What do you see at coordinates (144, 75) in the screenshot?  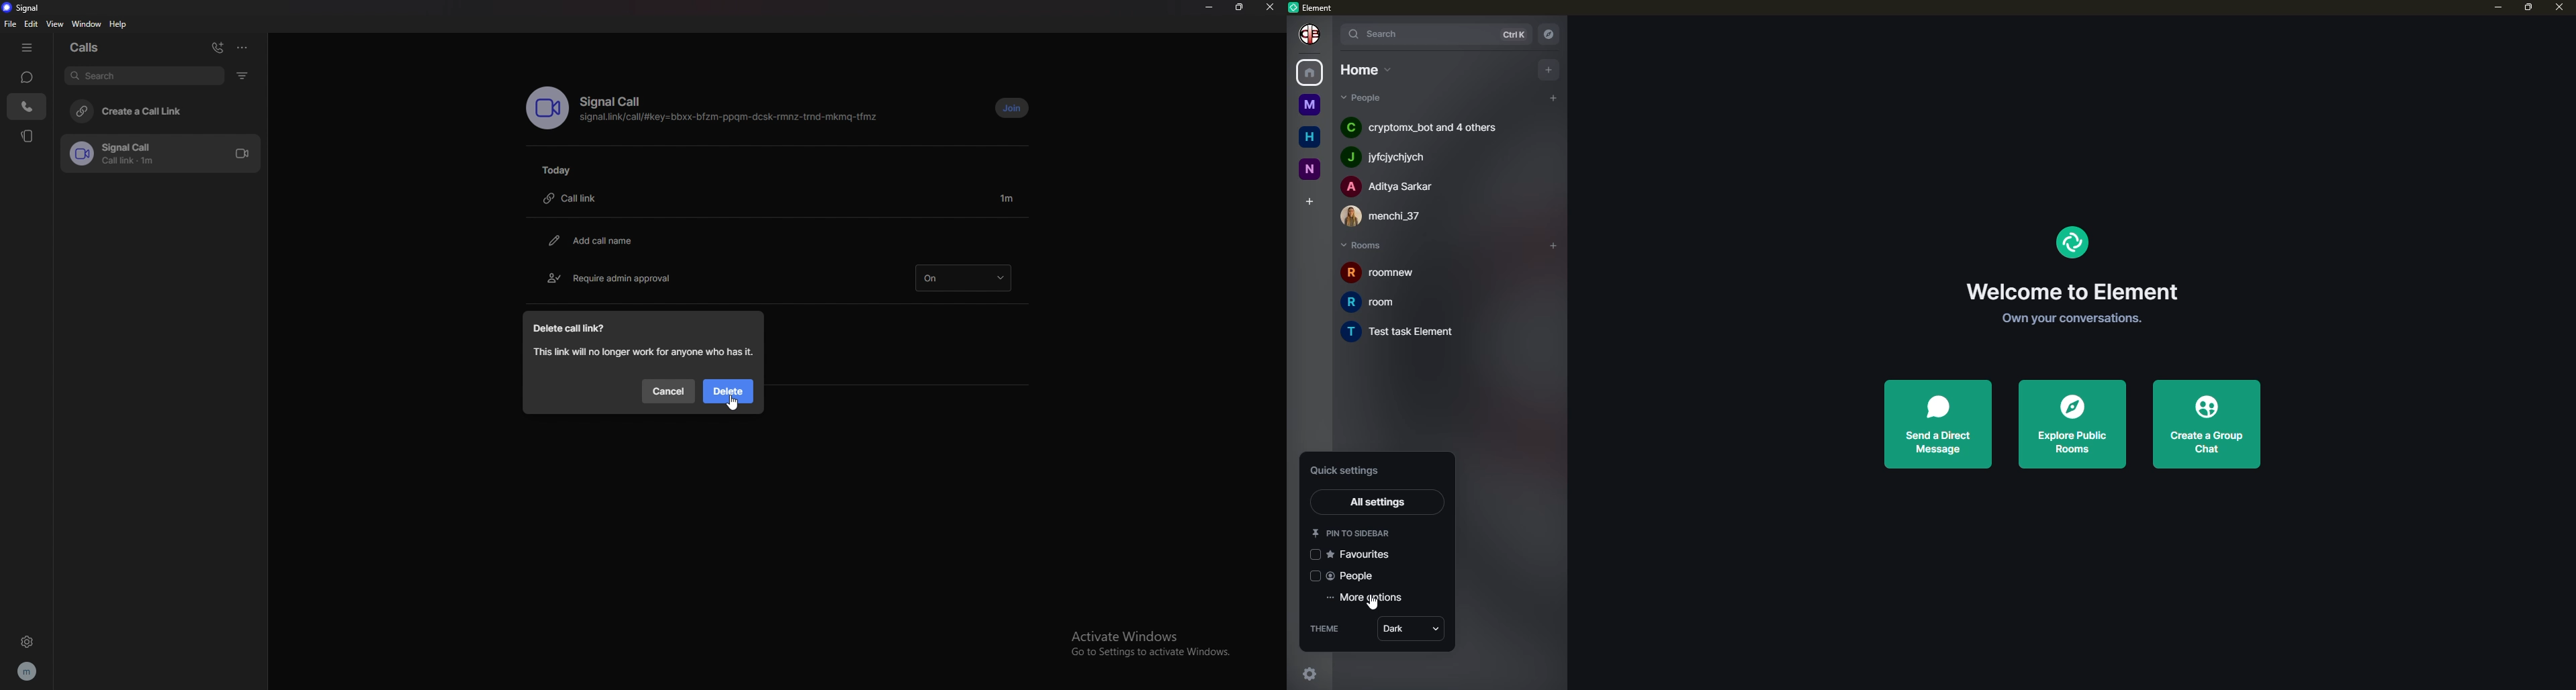 I see `search` at bounding box center [144, 75].